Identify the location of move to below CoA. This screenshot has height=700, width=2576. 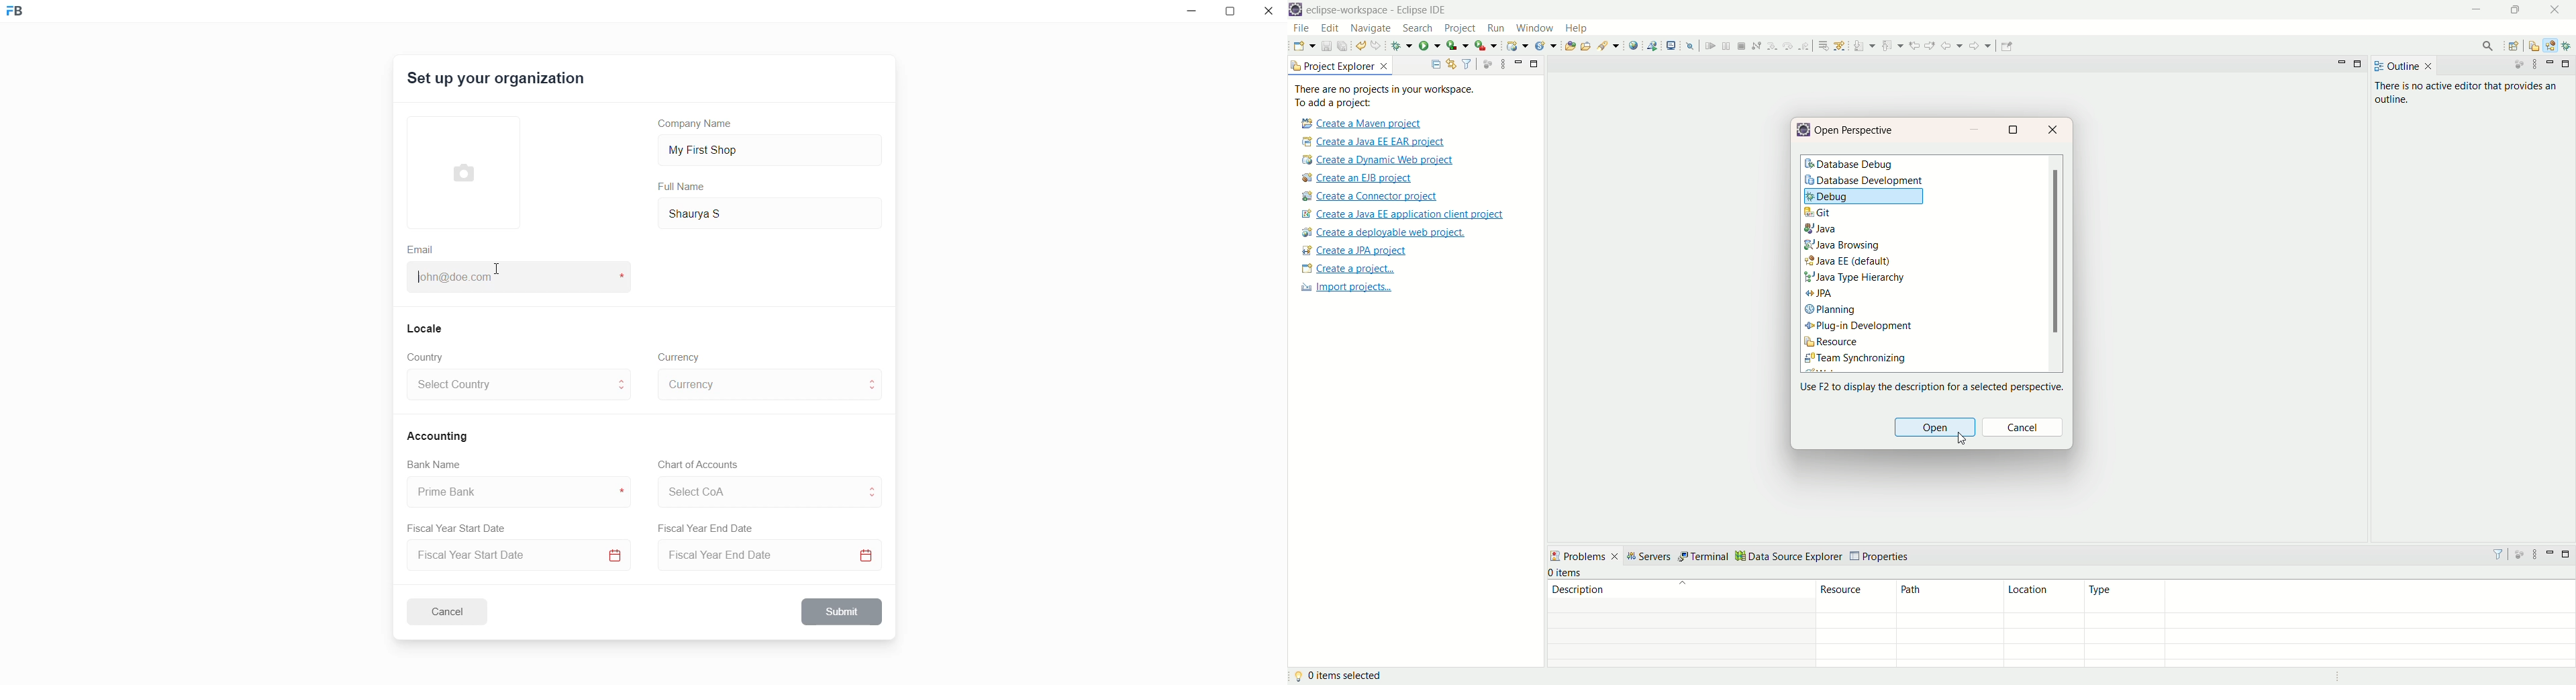
(873, 498).